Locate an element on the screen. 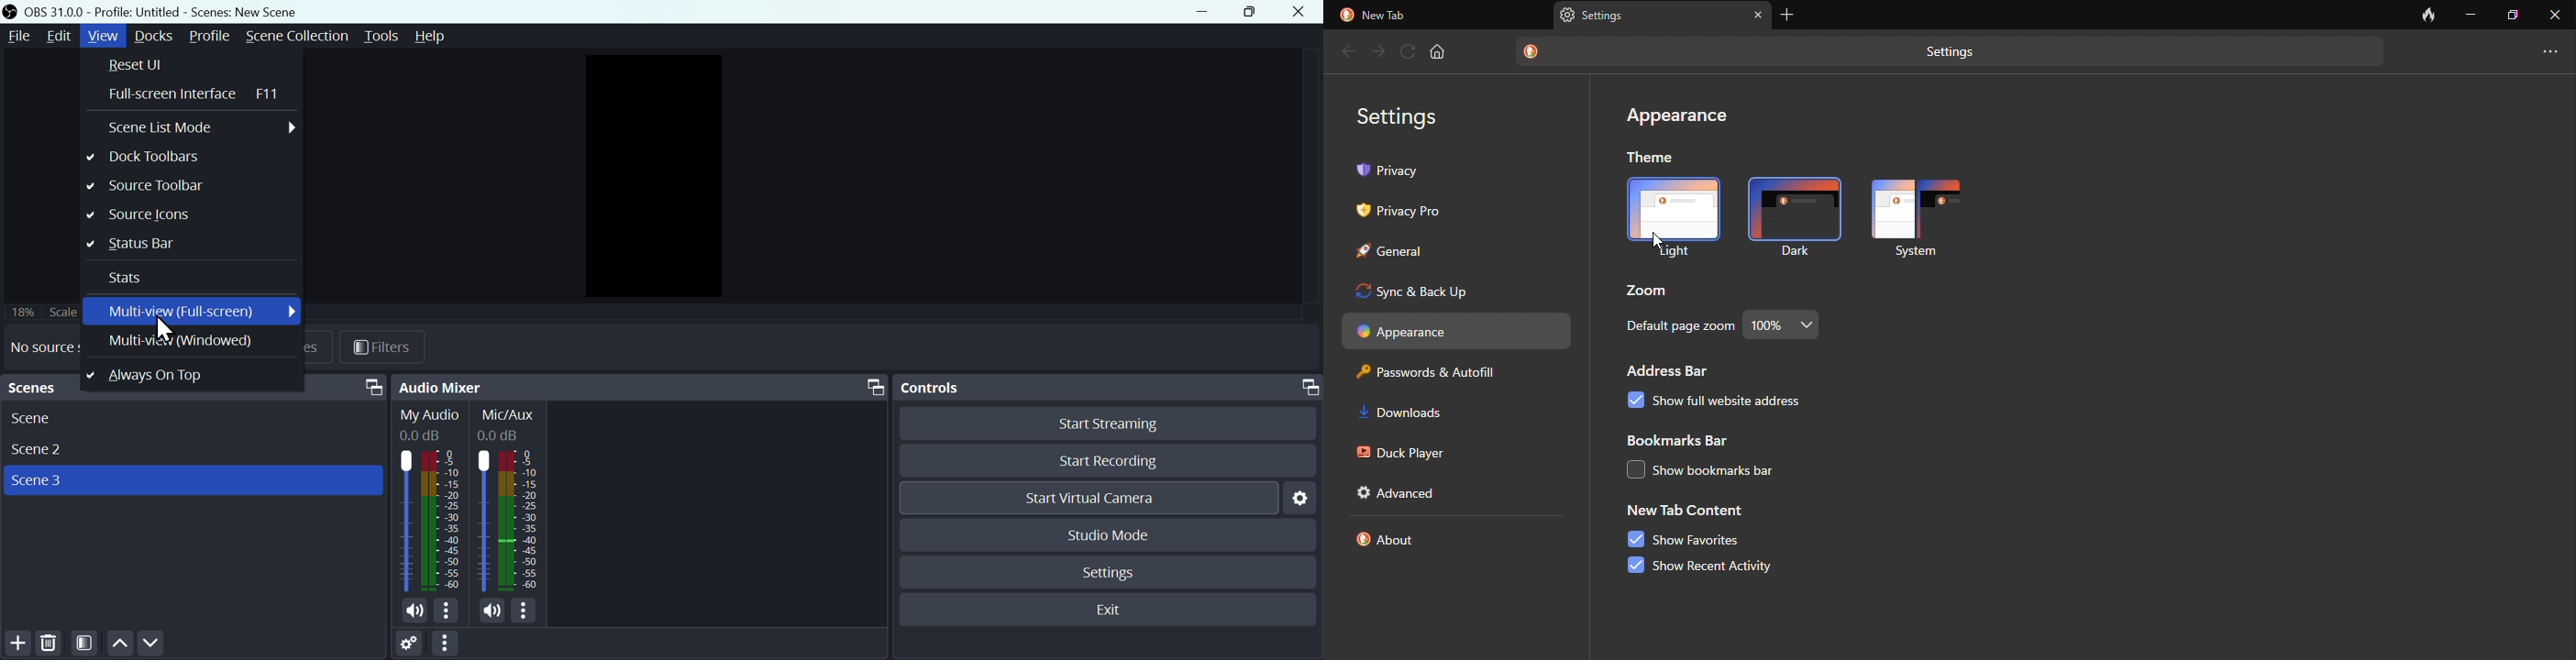  More options is located at coordinates (448, 612).